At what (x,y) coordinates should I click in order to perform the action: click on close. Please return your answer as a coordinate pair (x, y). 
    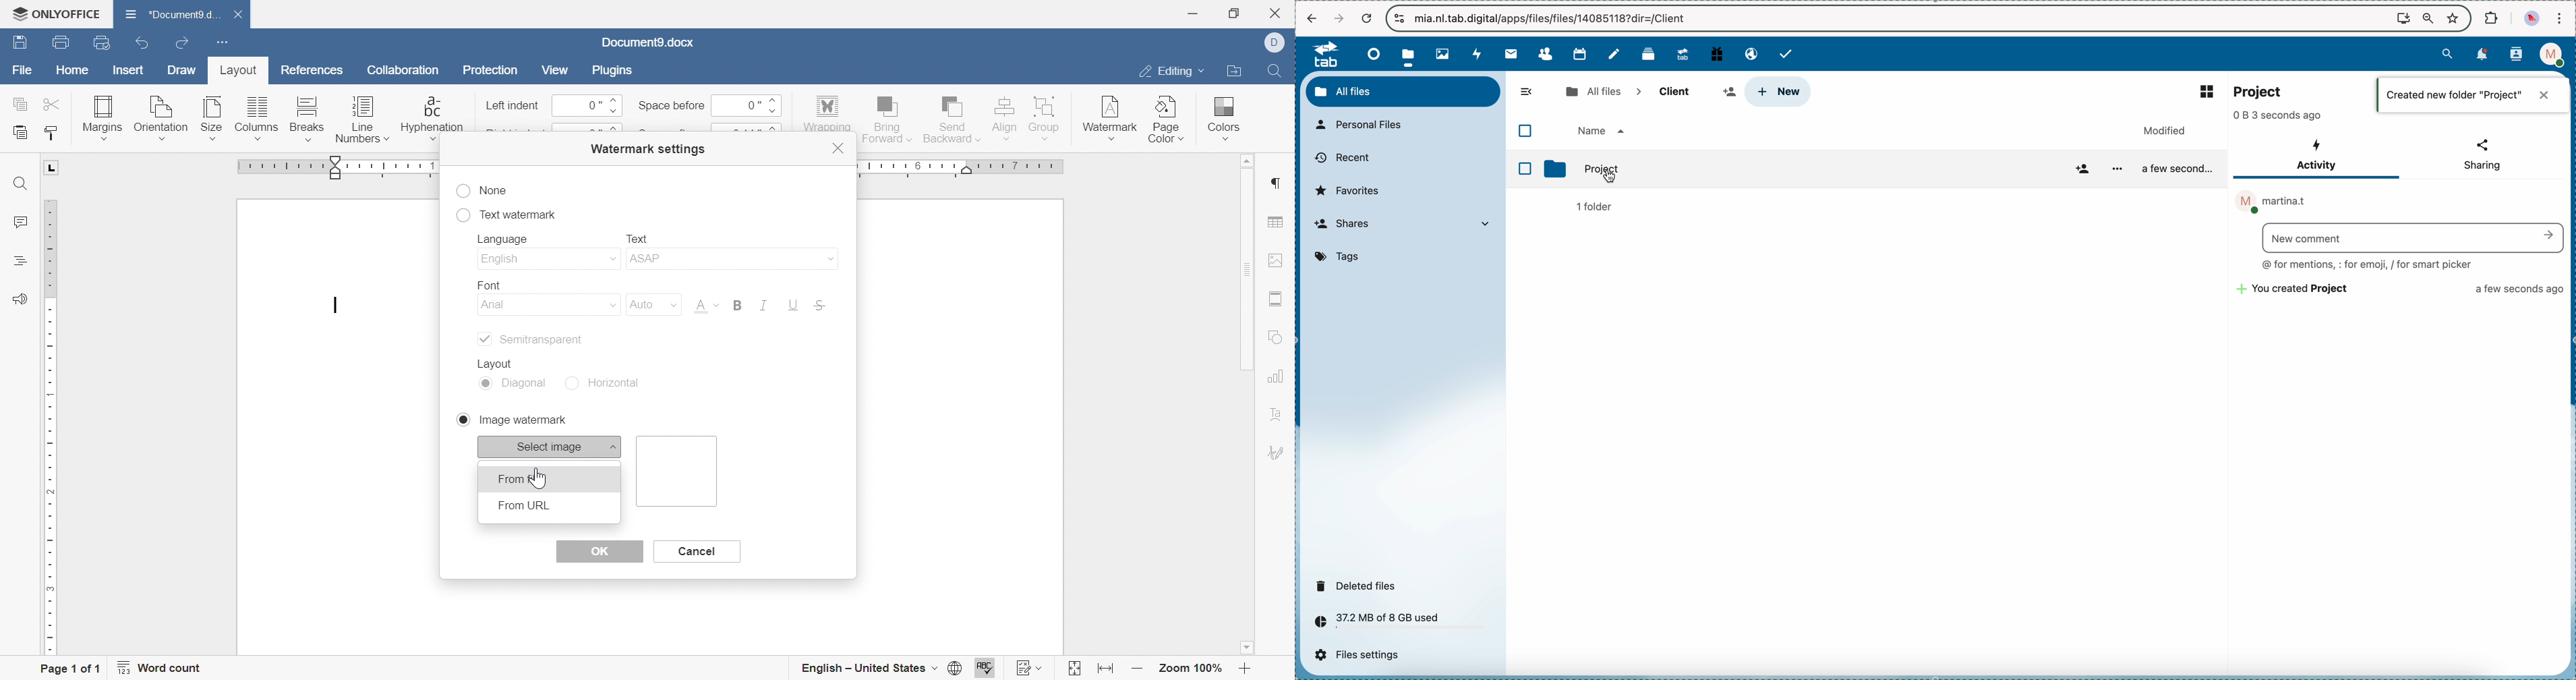
    Looking at the image, I should click on (840, 148).